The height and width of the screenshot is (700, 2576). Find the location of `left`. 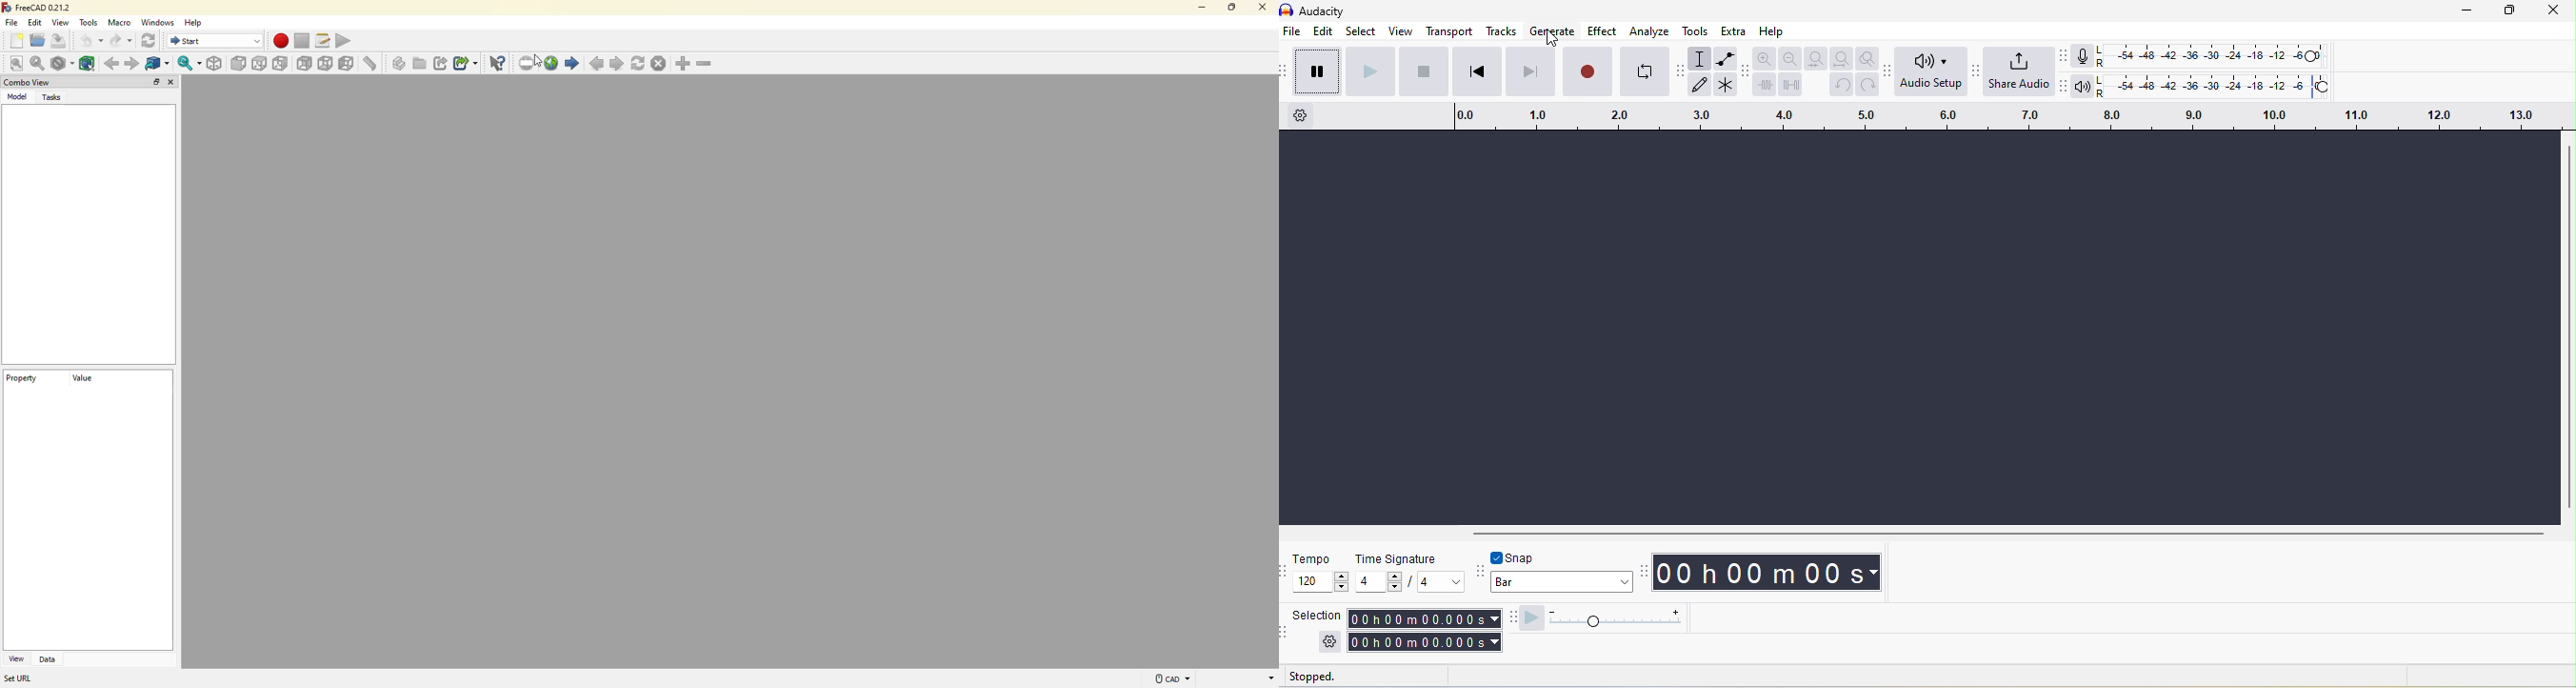

left is located at coordinates (348, 65).